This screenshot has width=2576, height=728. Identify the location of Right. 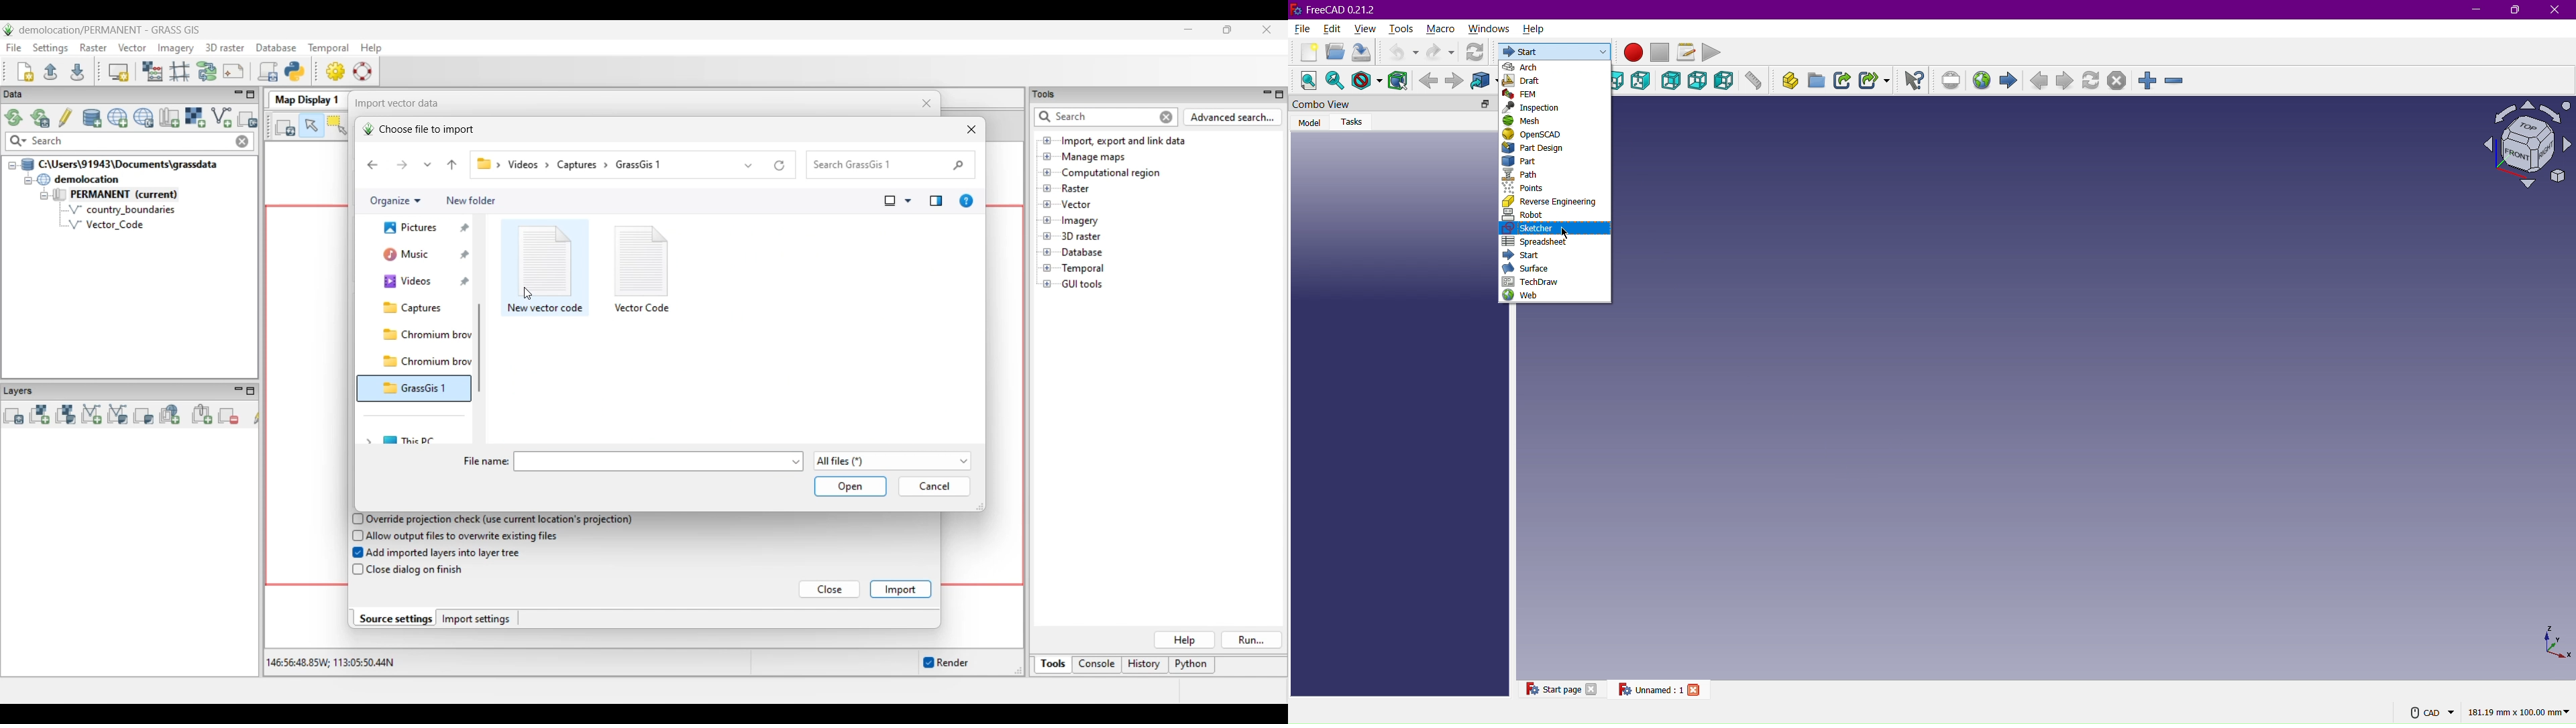
(1642, 79).